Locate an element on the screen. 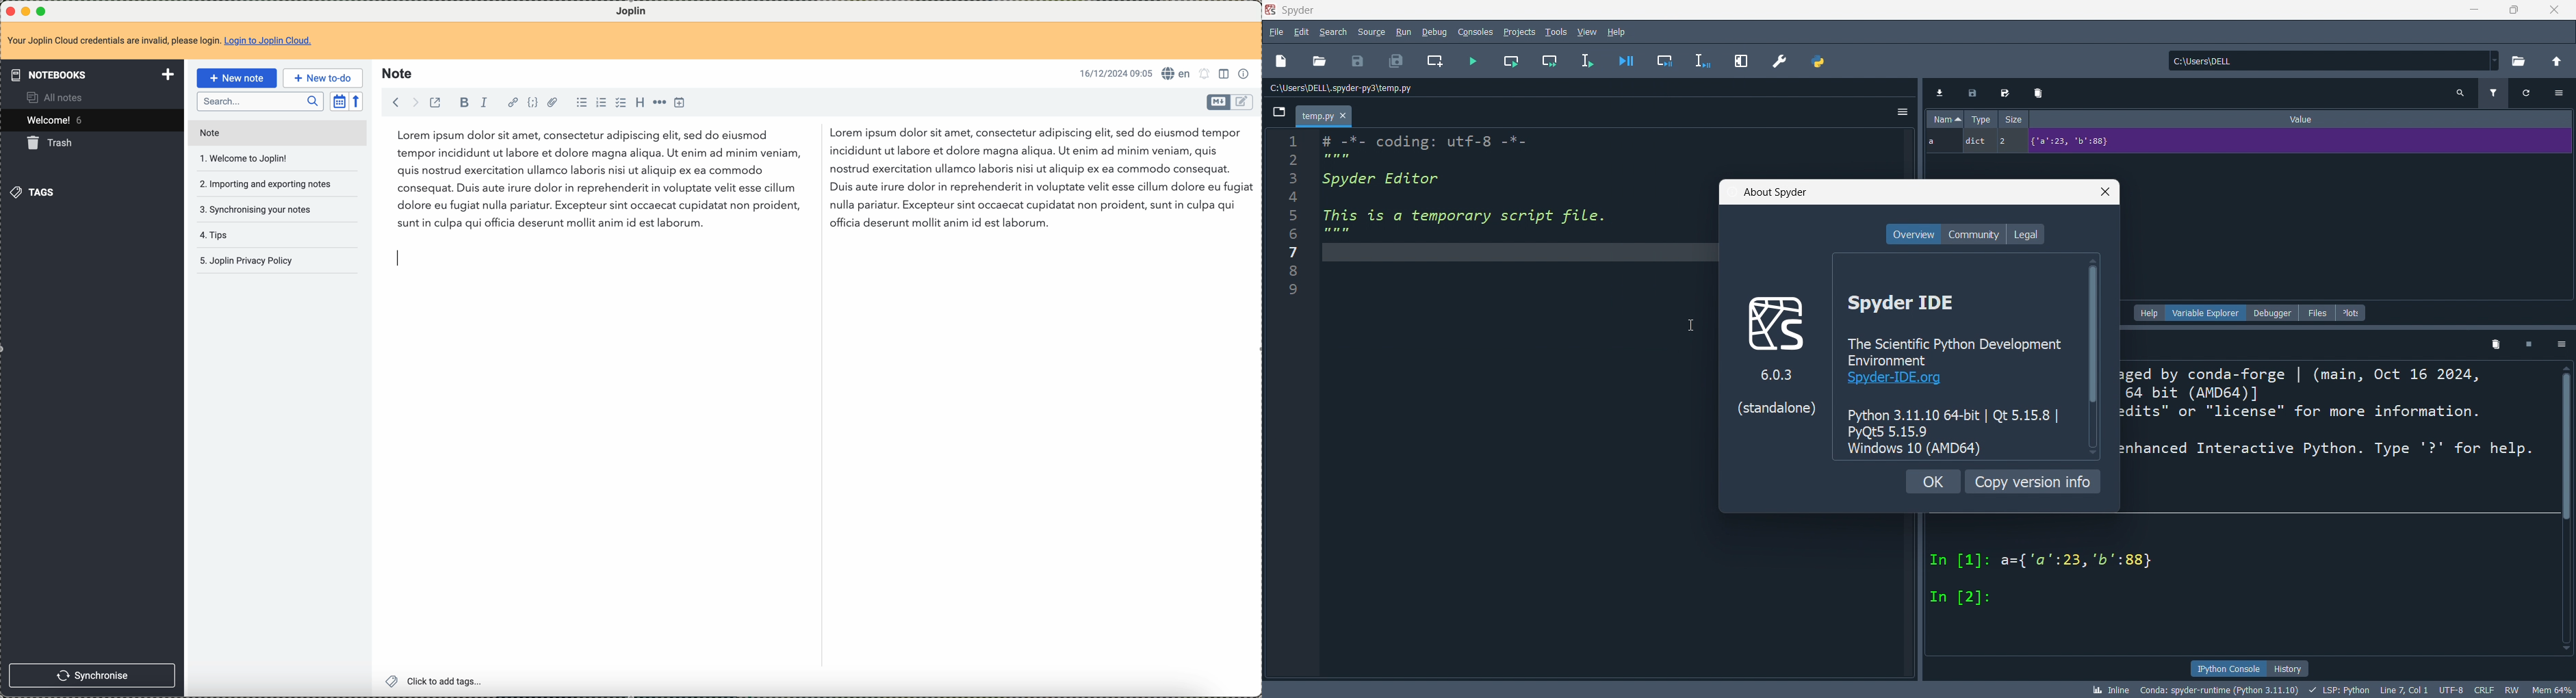 The height and width of the screenshot is (700, 2576). save is located at coordinates (1358, 62).